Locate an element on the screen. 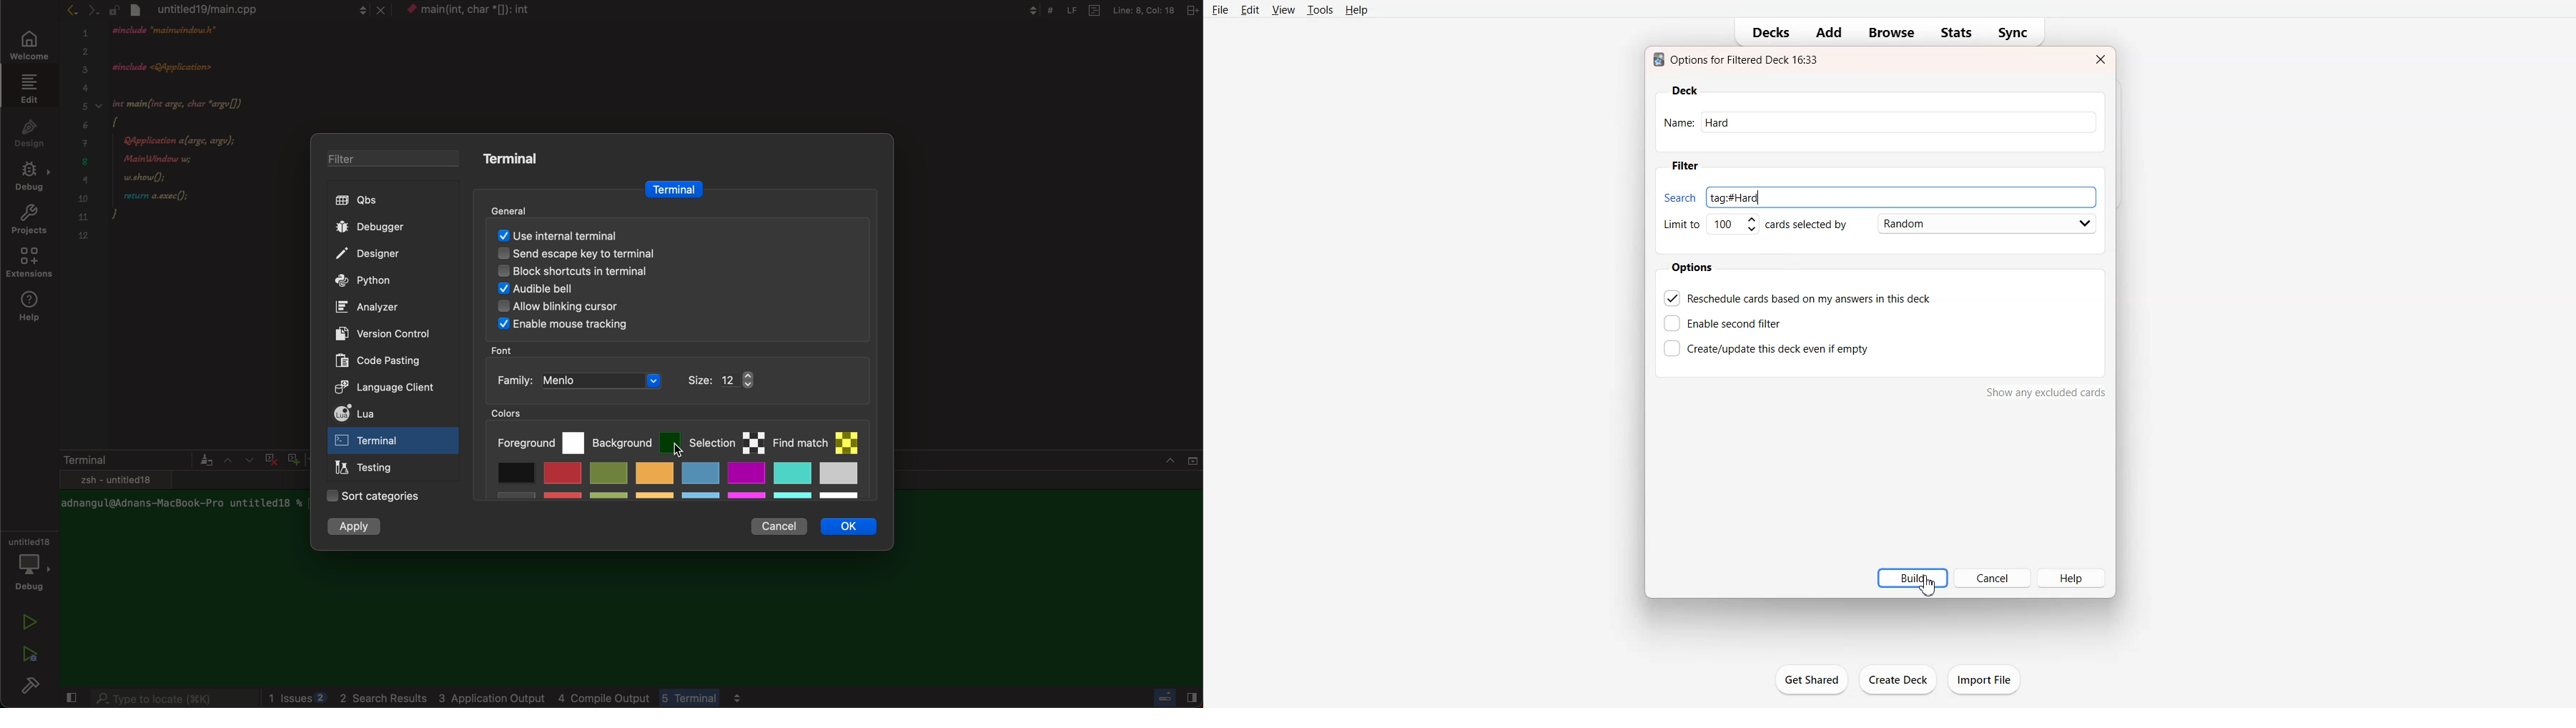  general is located at coordinates (524, 209).